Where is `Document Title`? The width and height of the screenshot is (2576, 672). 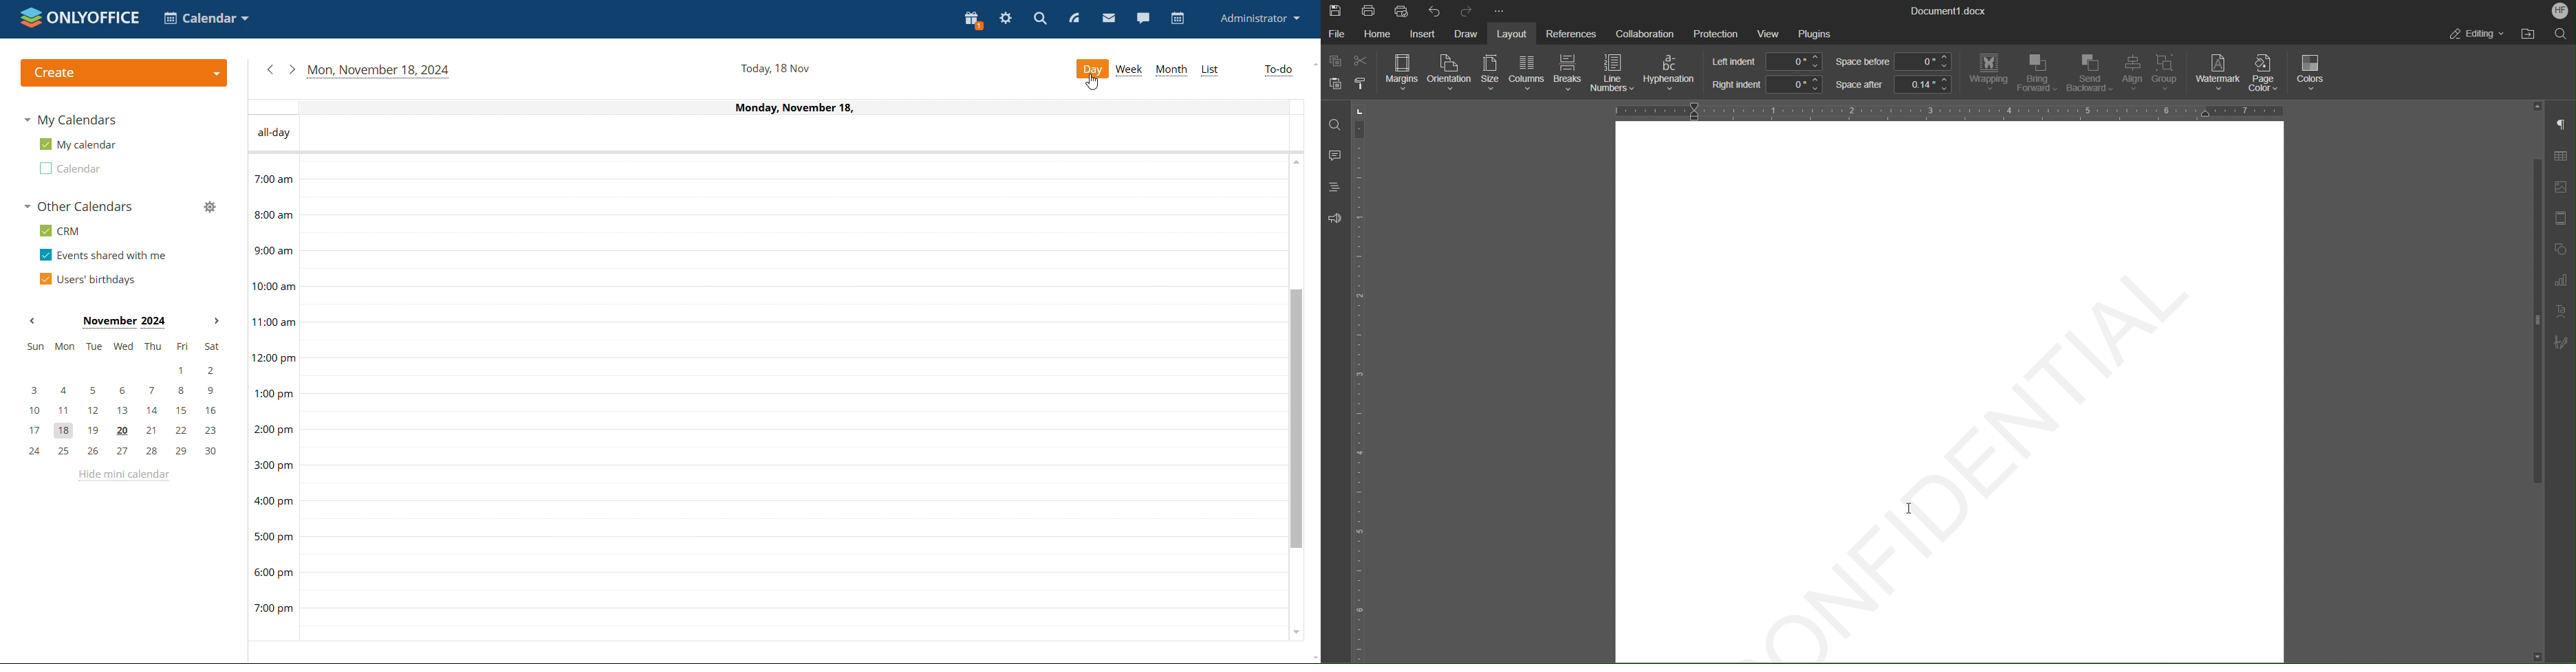 Document Title is located at coordinates (1949, 11).